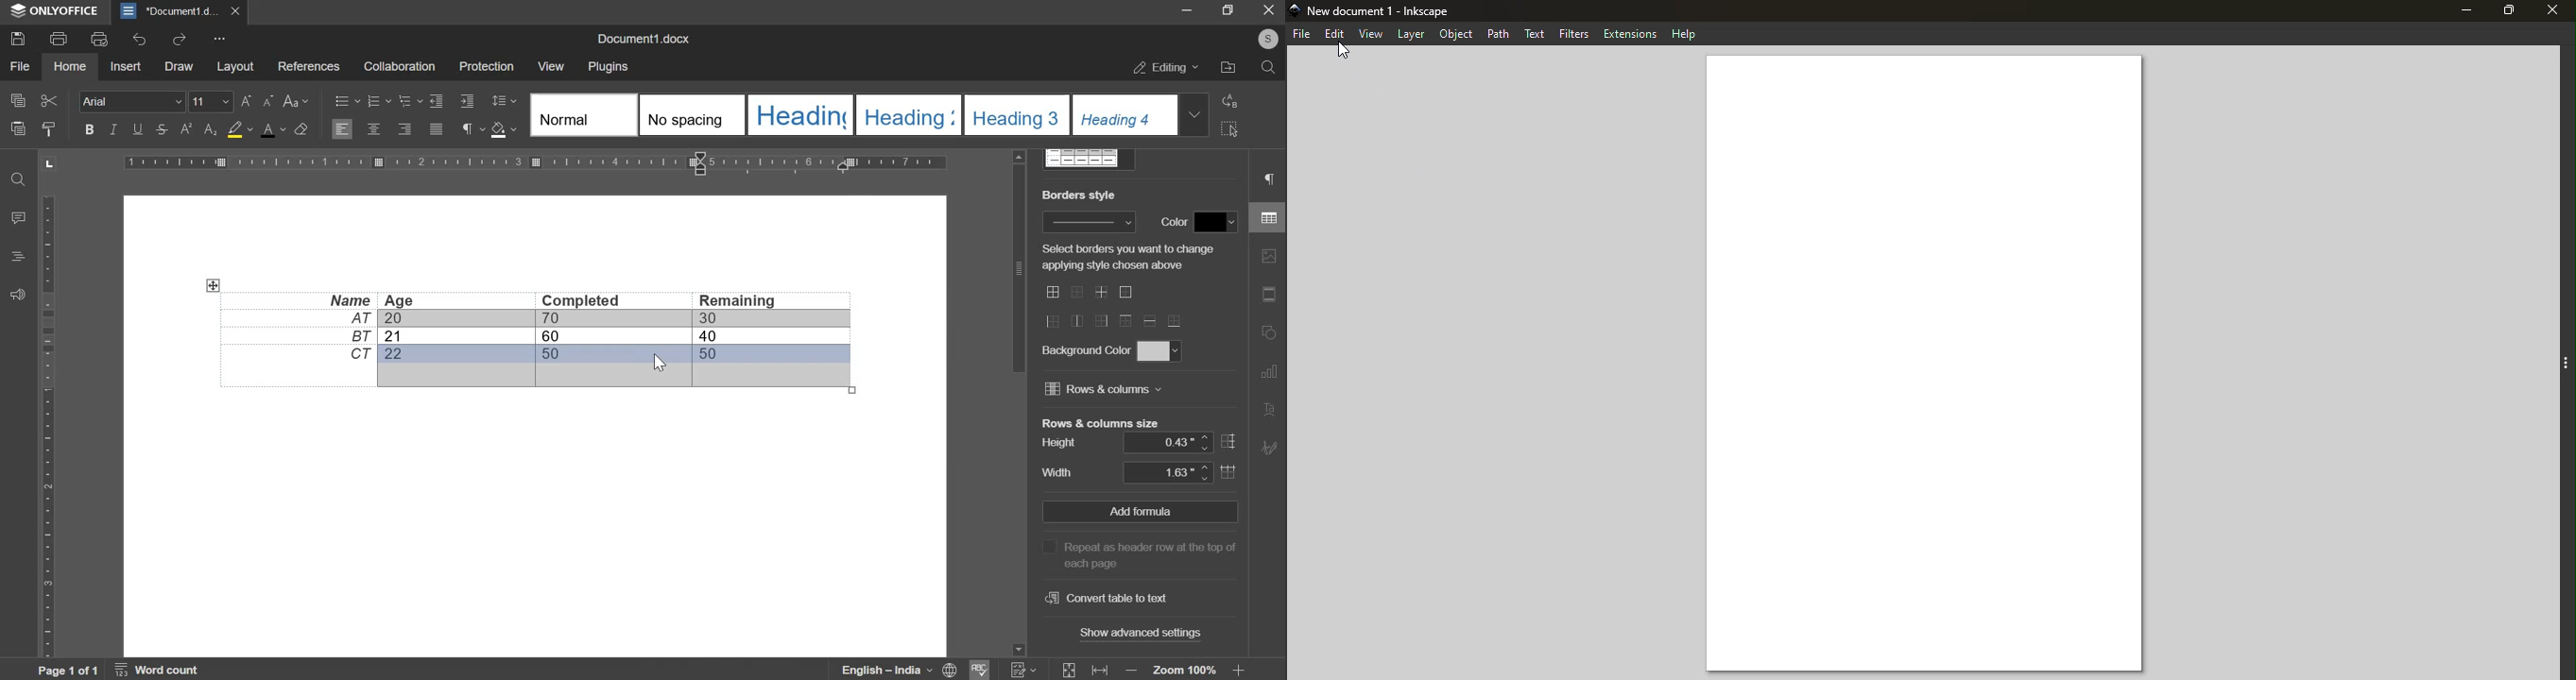 This screenshot has width=2576, height=700. I want to click on Close, so click(2553, 12).